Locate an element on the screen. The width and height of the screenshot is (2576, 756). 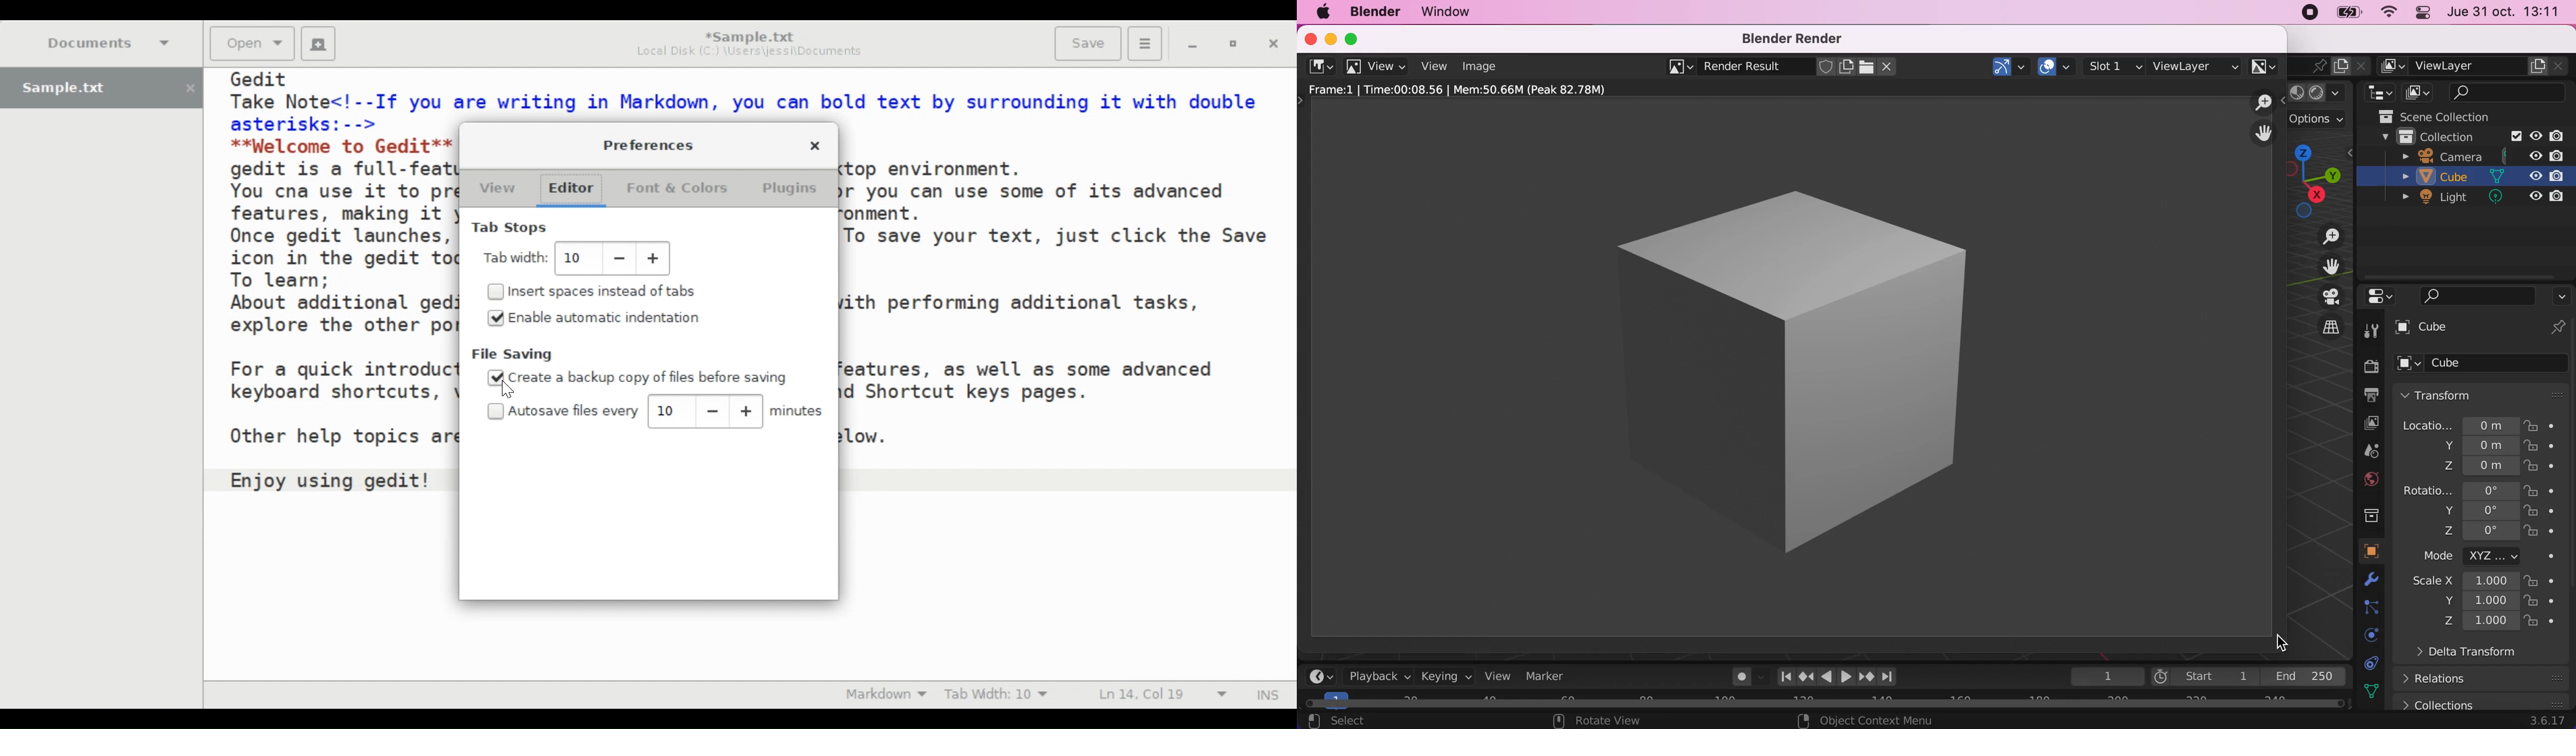
Tab Width is located at coordinates (517, 257).